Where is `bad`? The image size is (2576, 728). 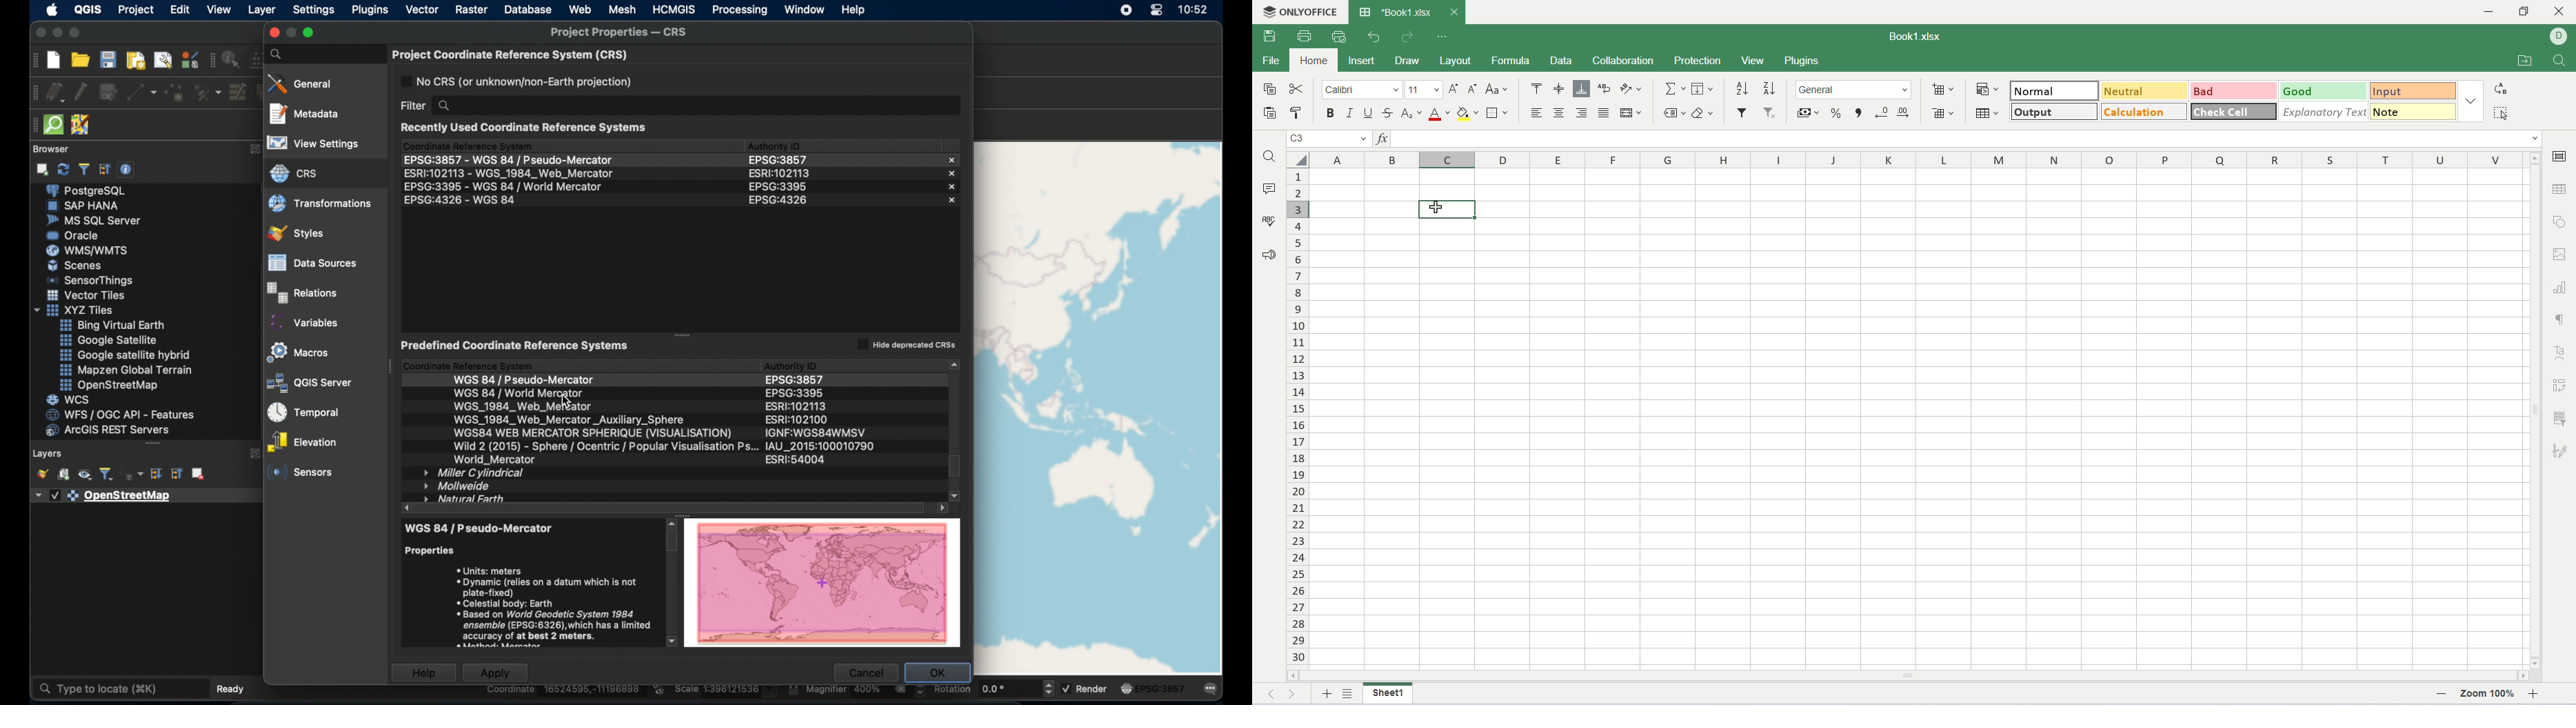 bad is located at coordinates (2232, 91).